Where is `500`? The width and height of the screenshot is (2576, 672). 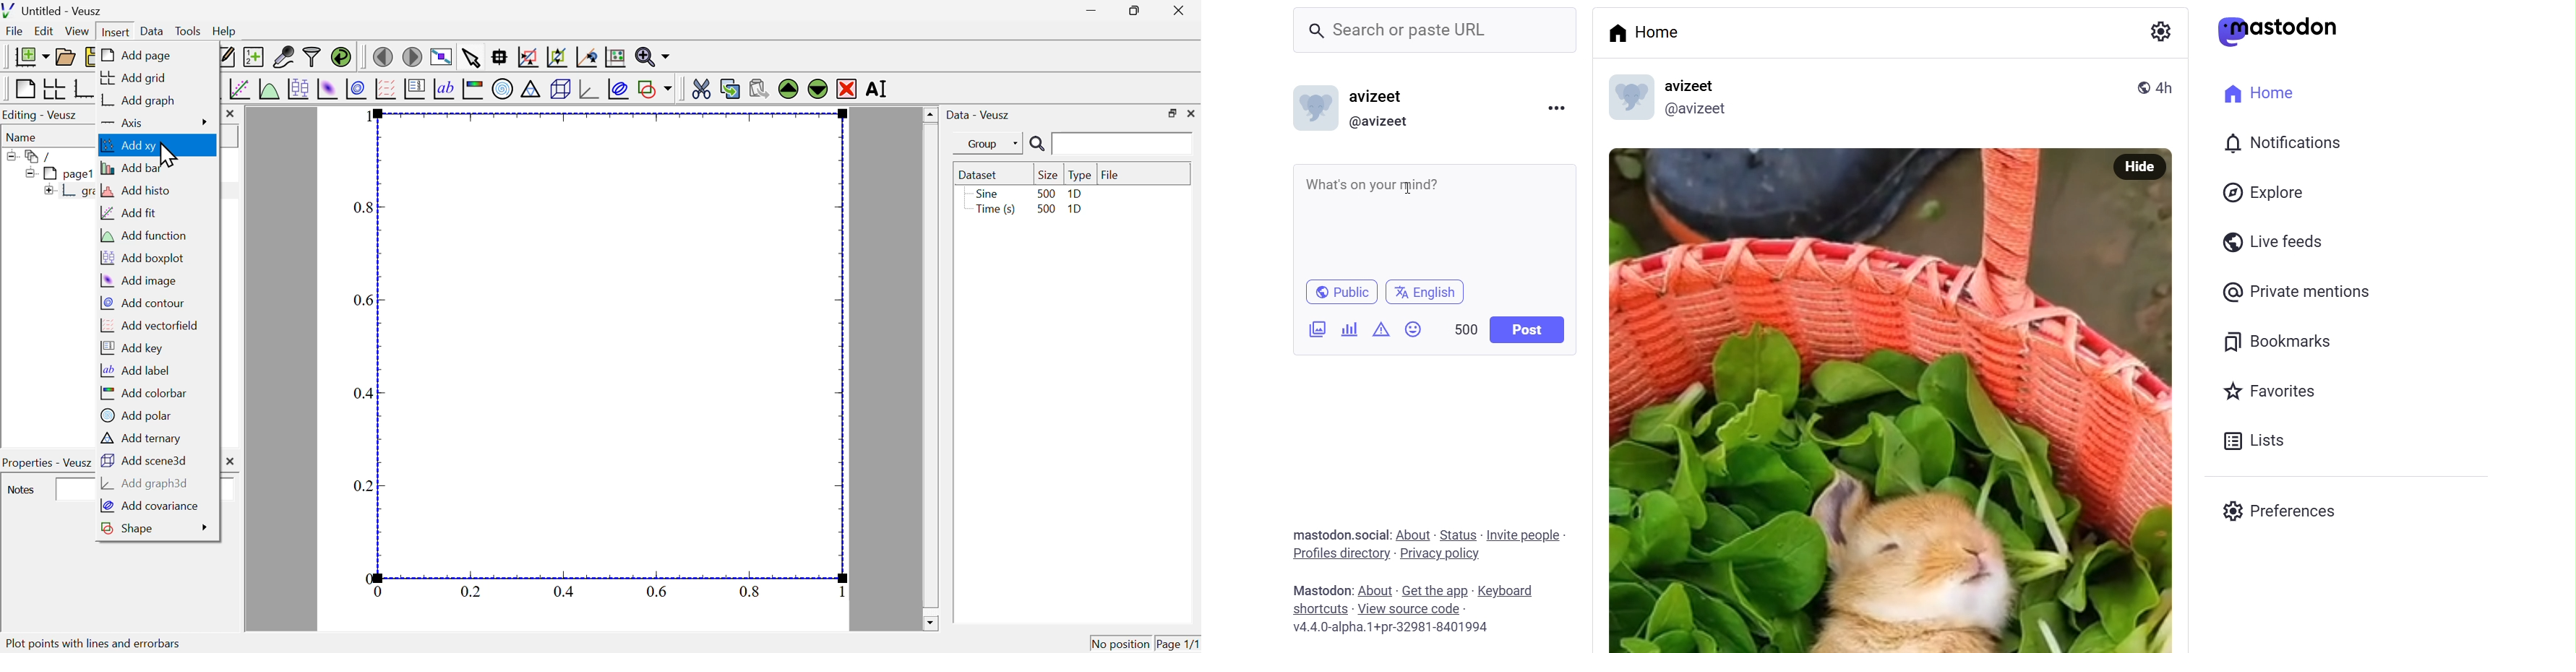
500 is located at coordinates (1046, 193).